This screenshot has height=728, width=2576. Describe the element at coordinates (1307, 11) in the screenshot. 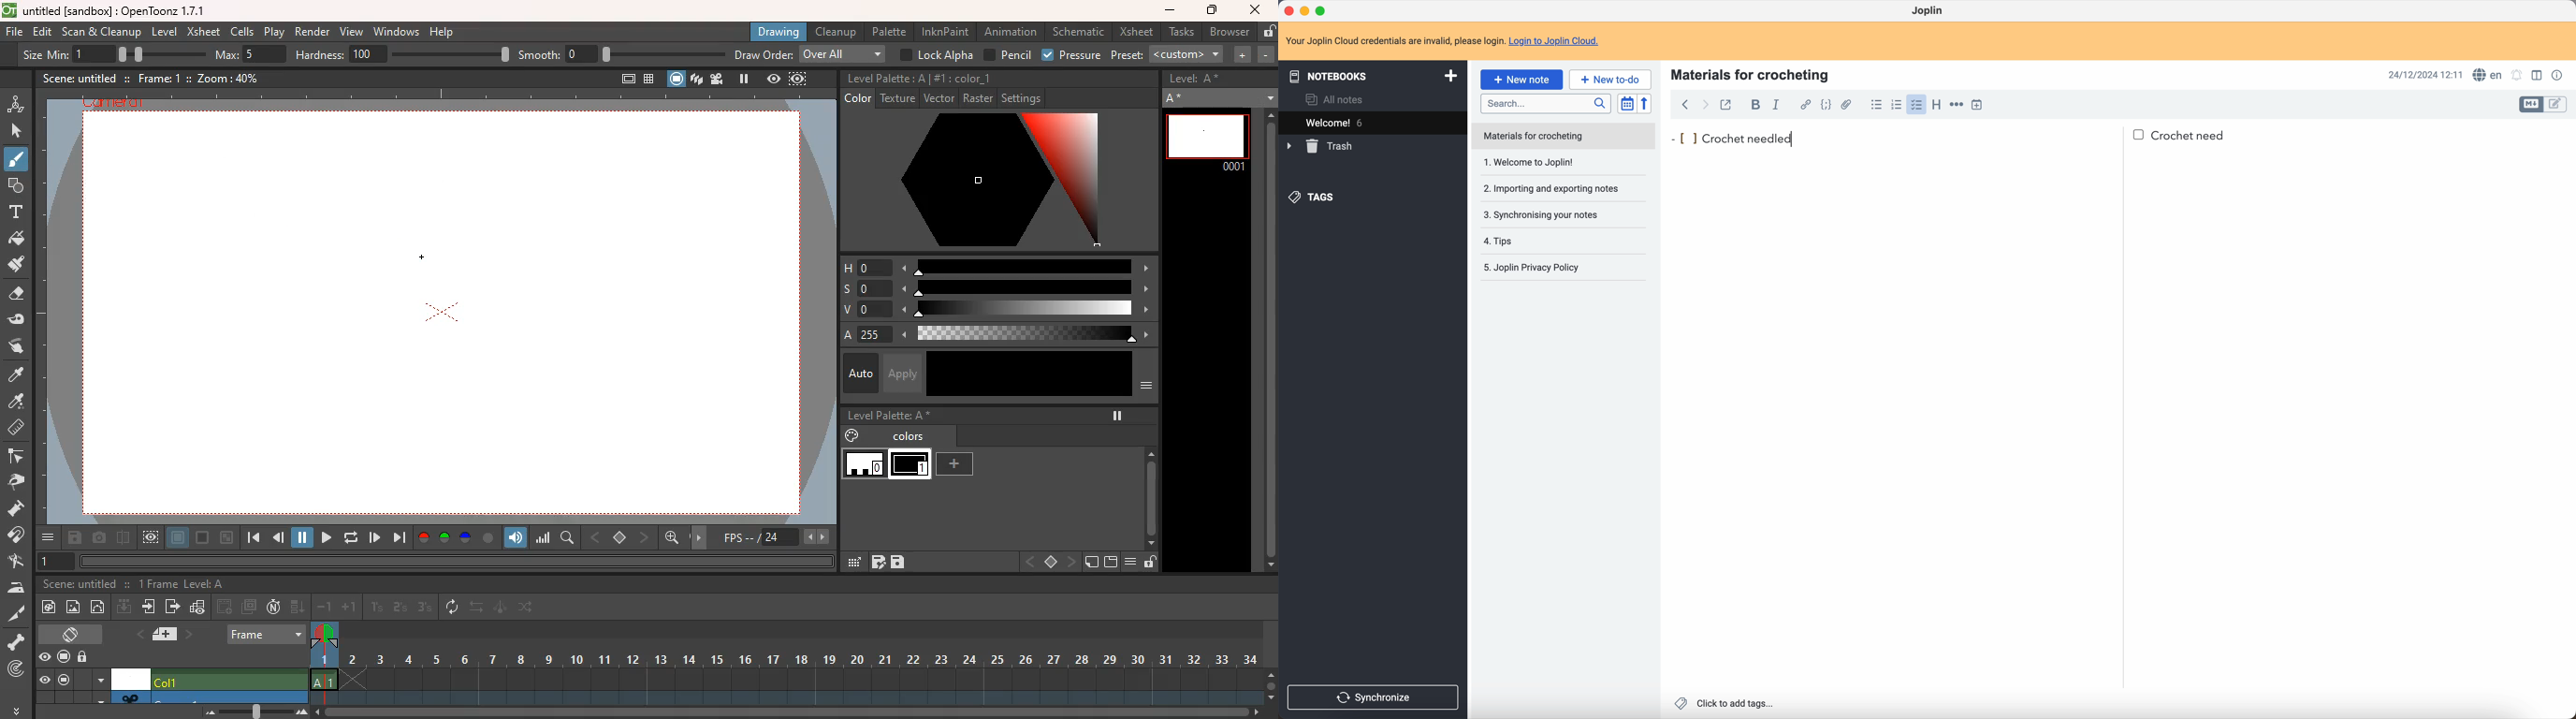

I see `minimize` at that location.